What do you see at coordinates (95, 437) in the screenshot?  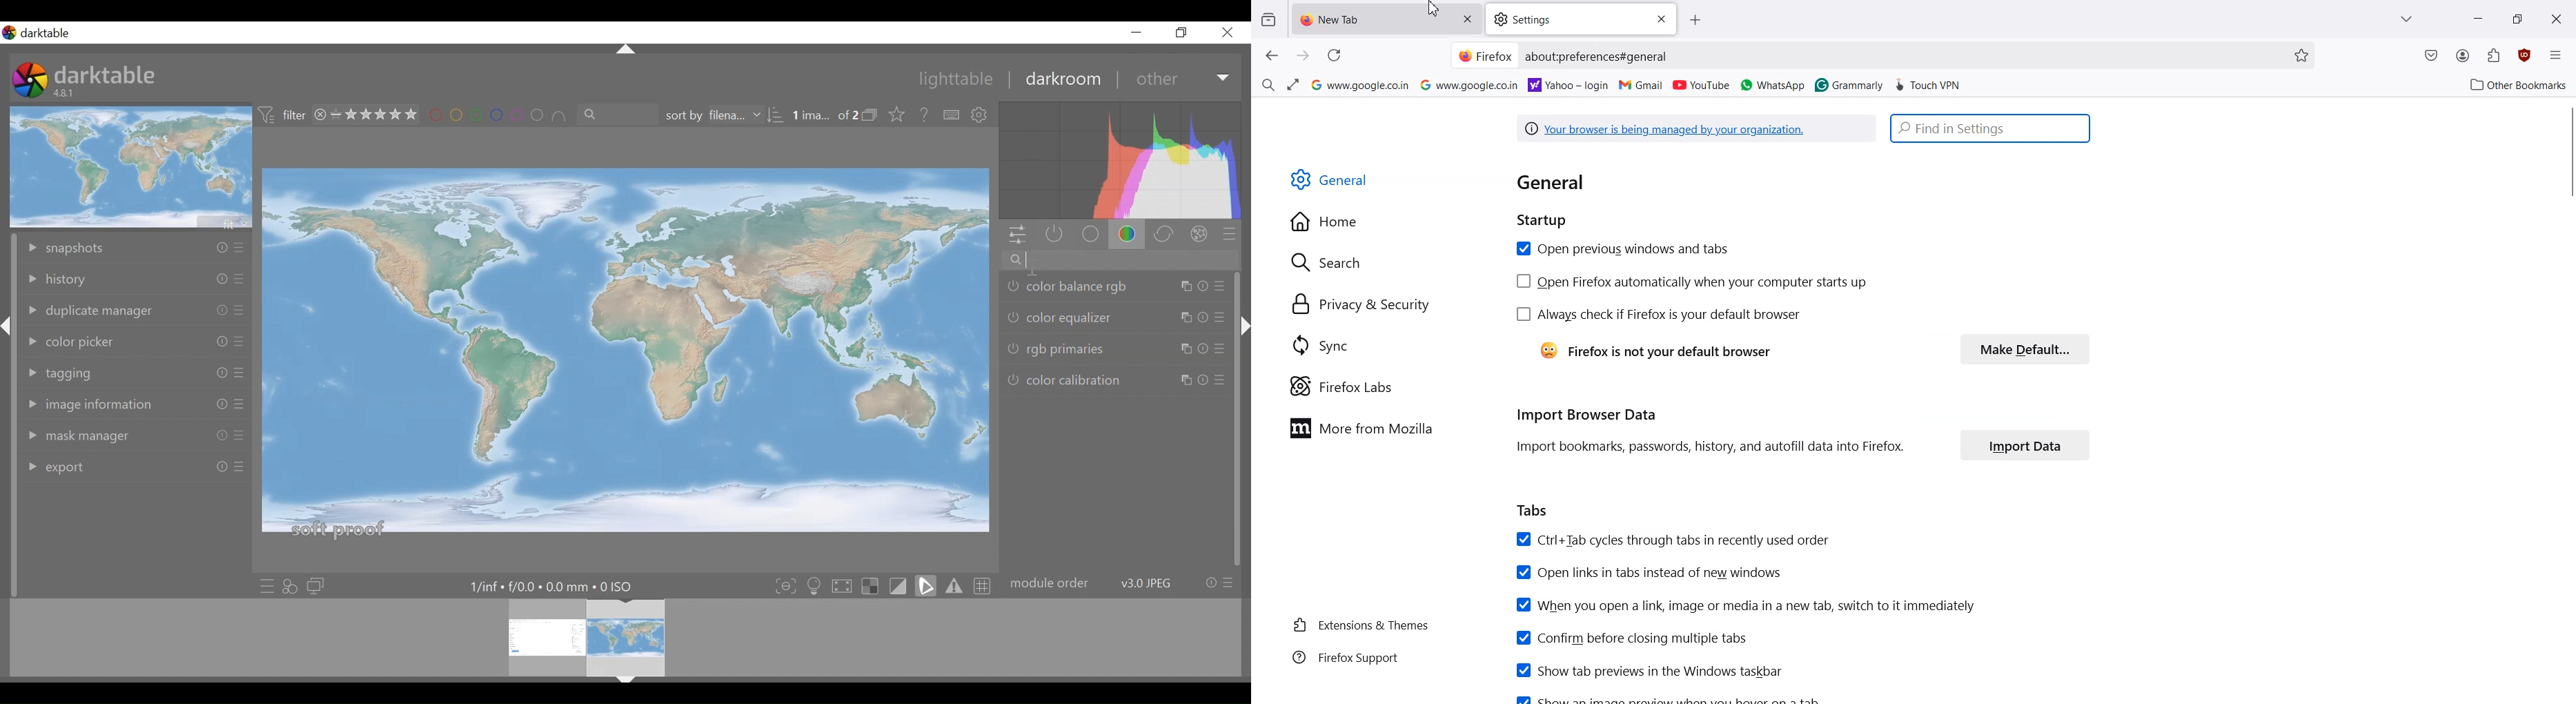 I see `mask manager` at bounding box center [95, 437].